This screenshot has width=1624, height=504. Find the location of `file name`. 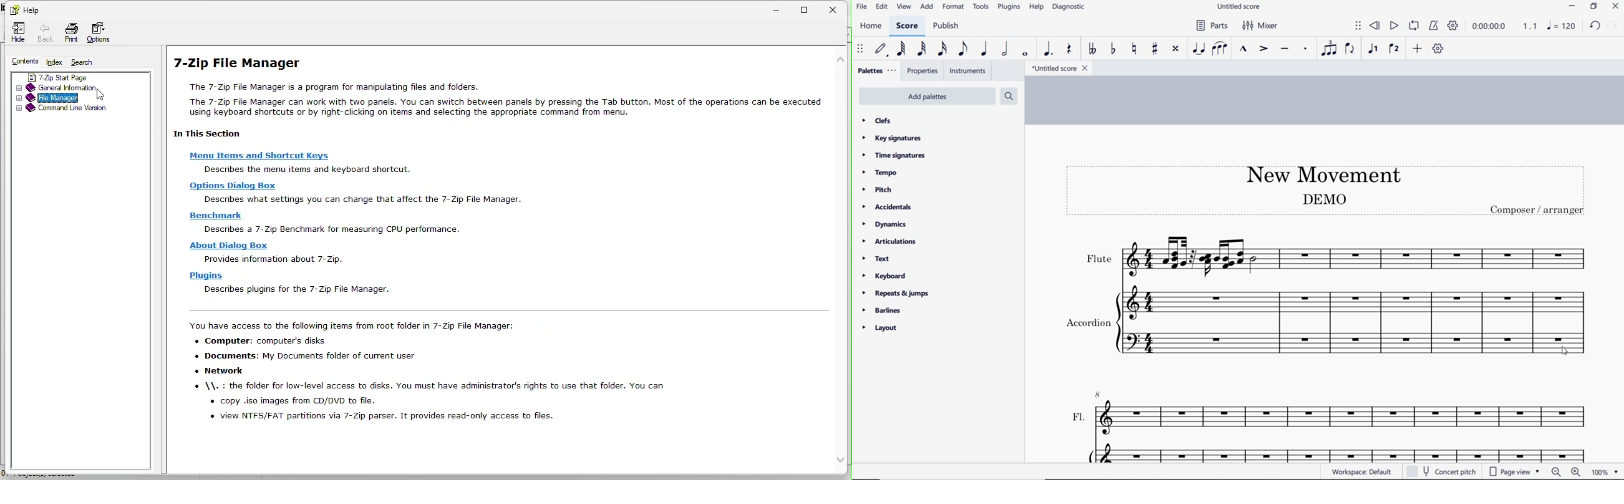

file name is located at coordinates (1240, 7).